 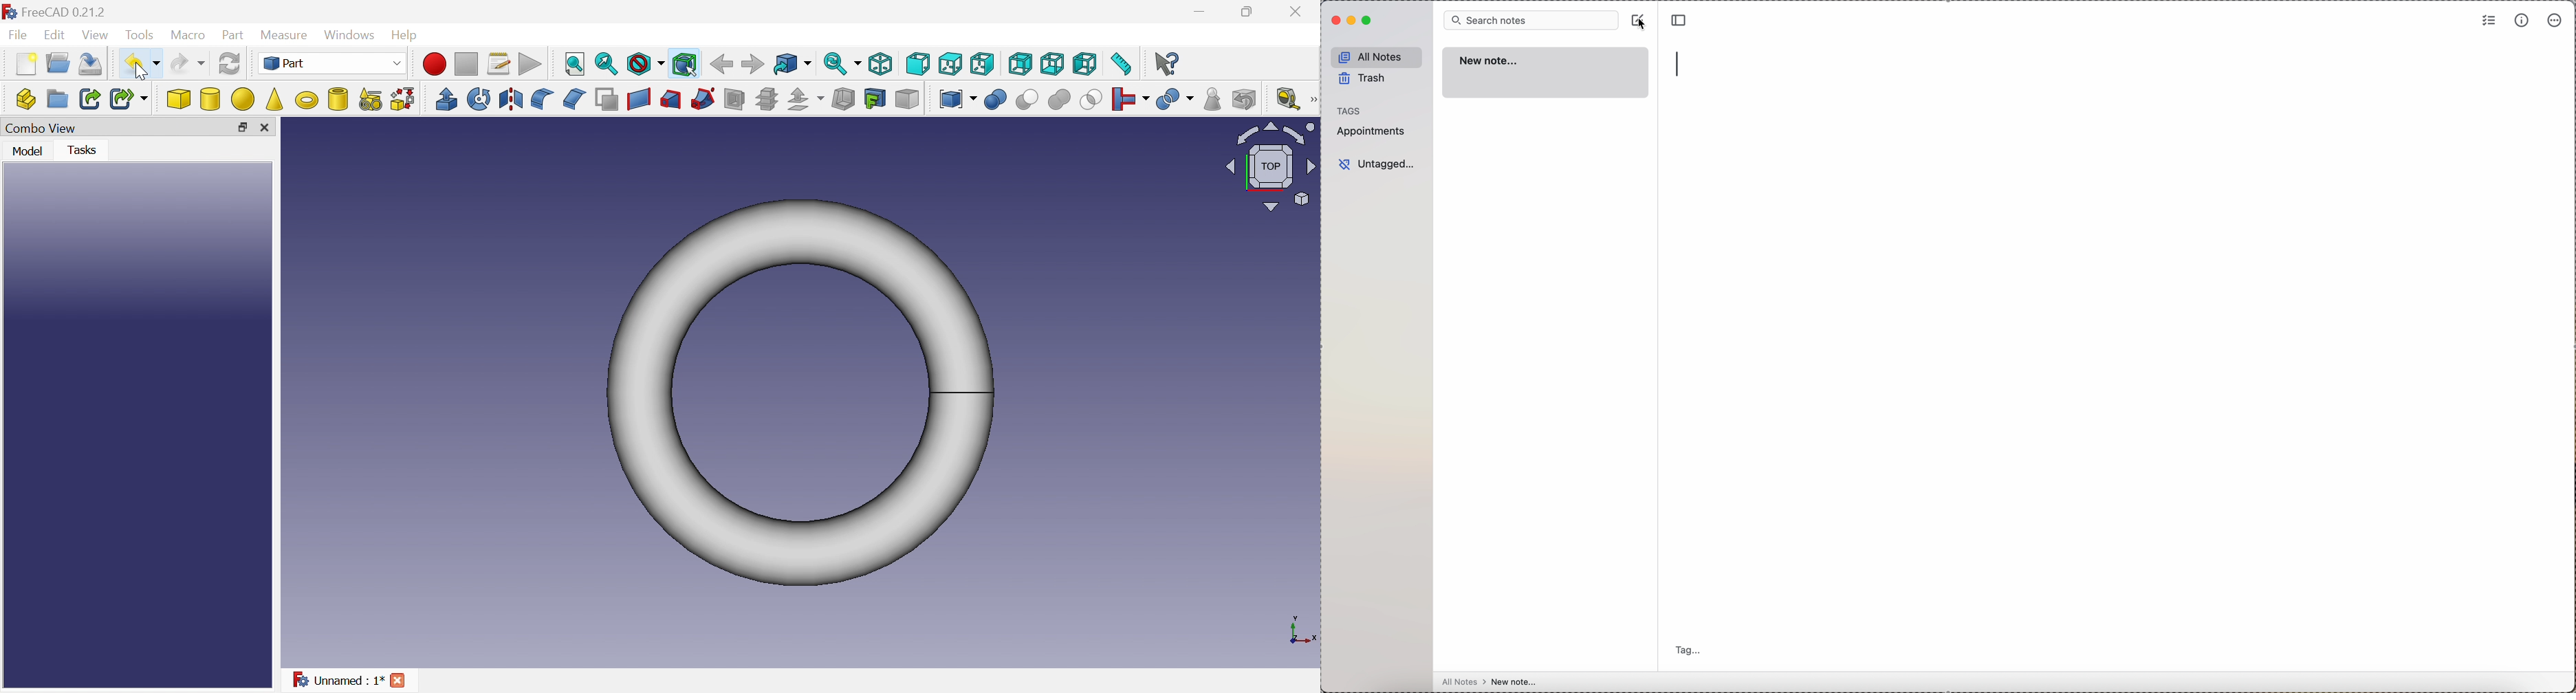 What do you see at coordinates (56, 13) in the screenshot?
I see `FreeCAD 0.21.2` at bounding box center [56, 13].